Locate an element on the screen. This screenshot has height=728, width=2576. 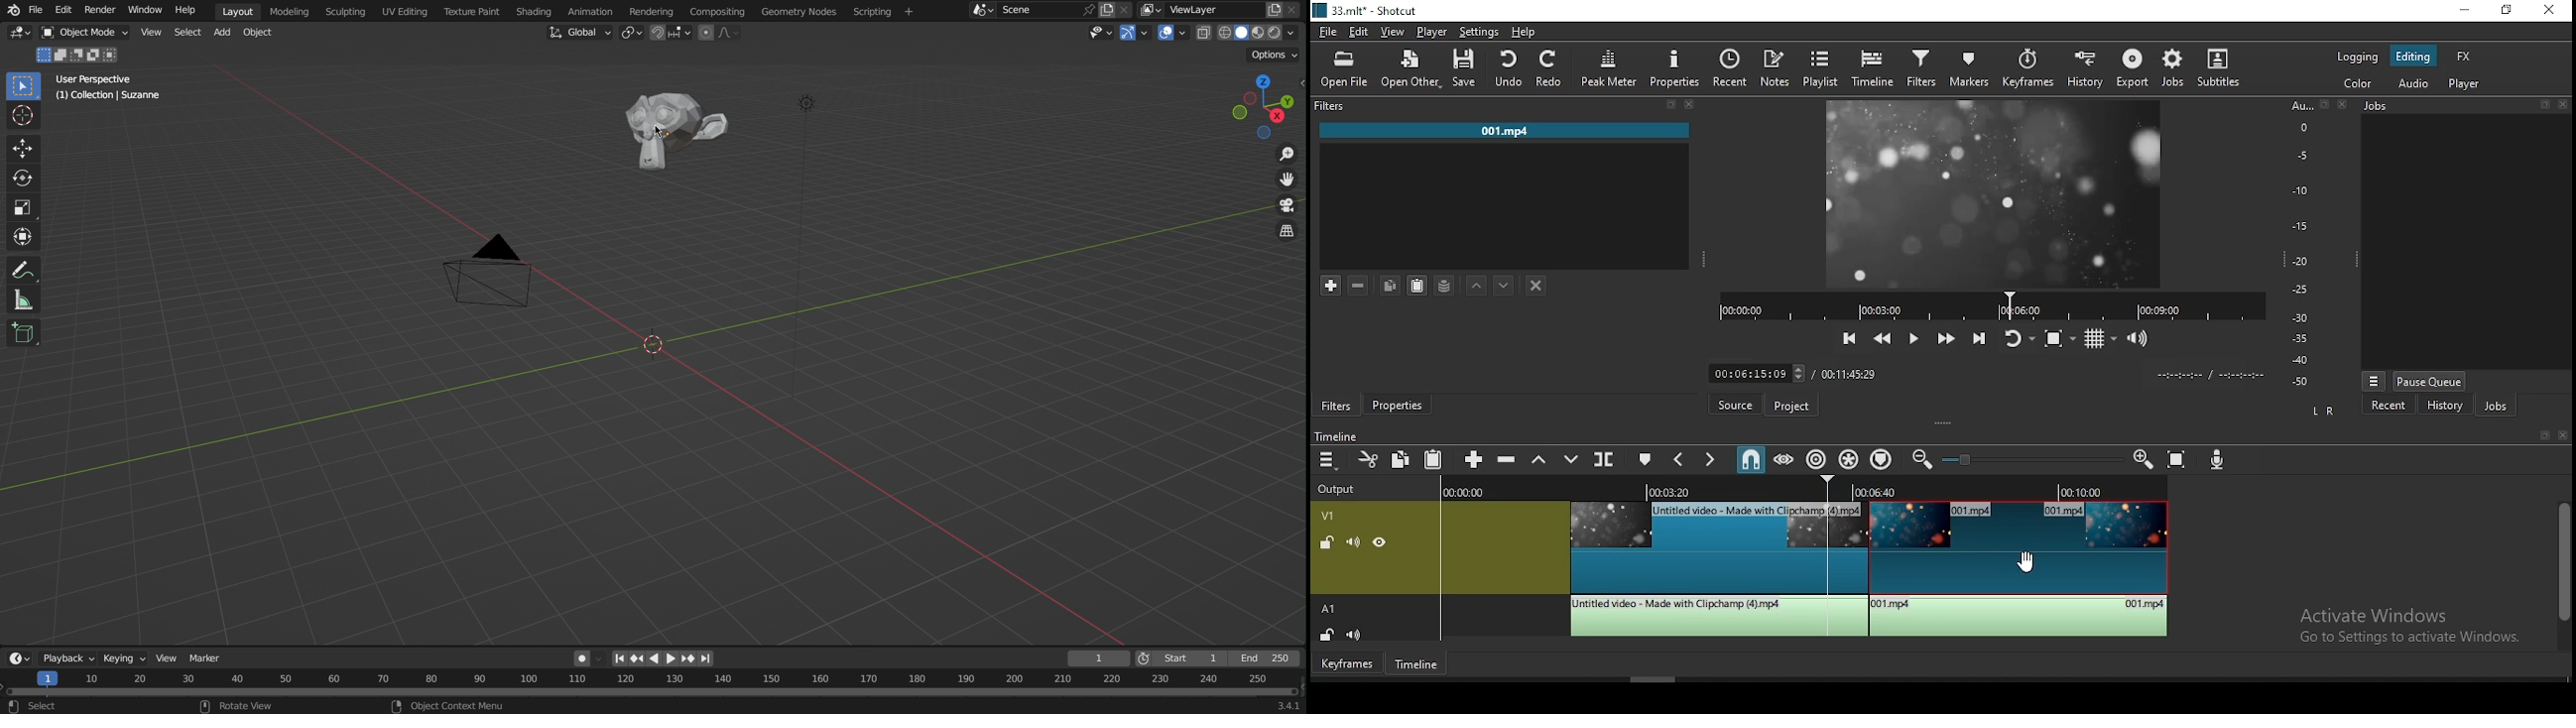
zoom timeline out is located at coordinates (1920, 463).